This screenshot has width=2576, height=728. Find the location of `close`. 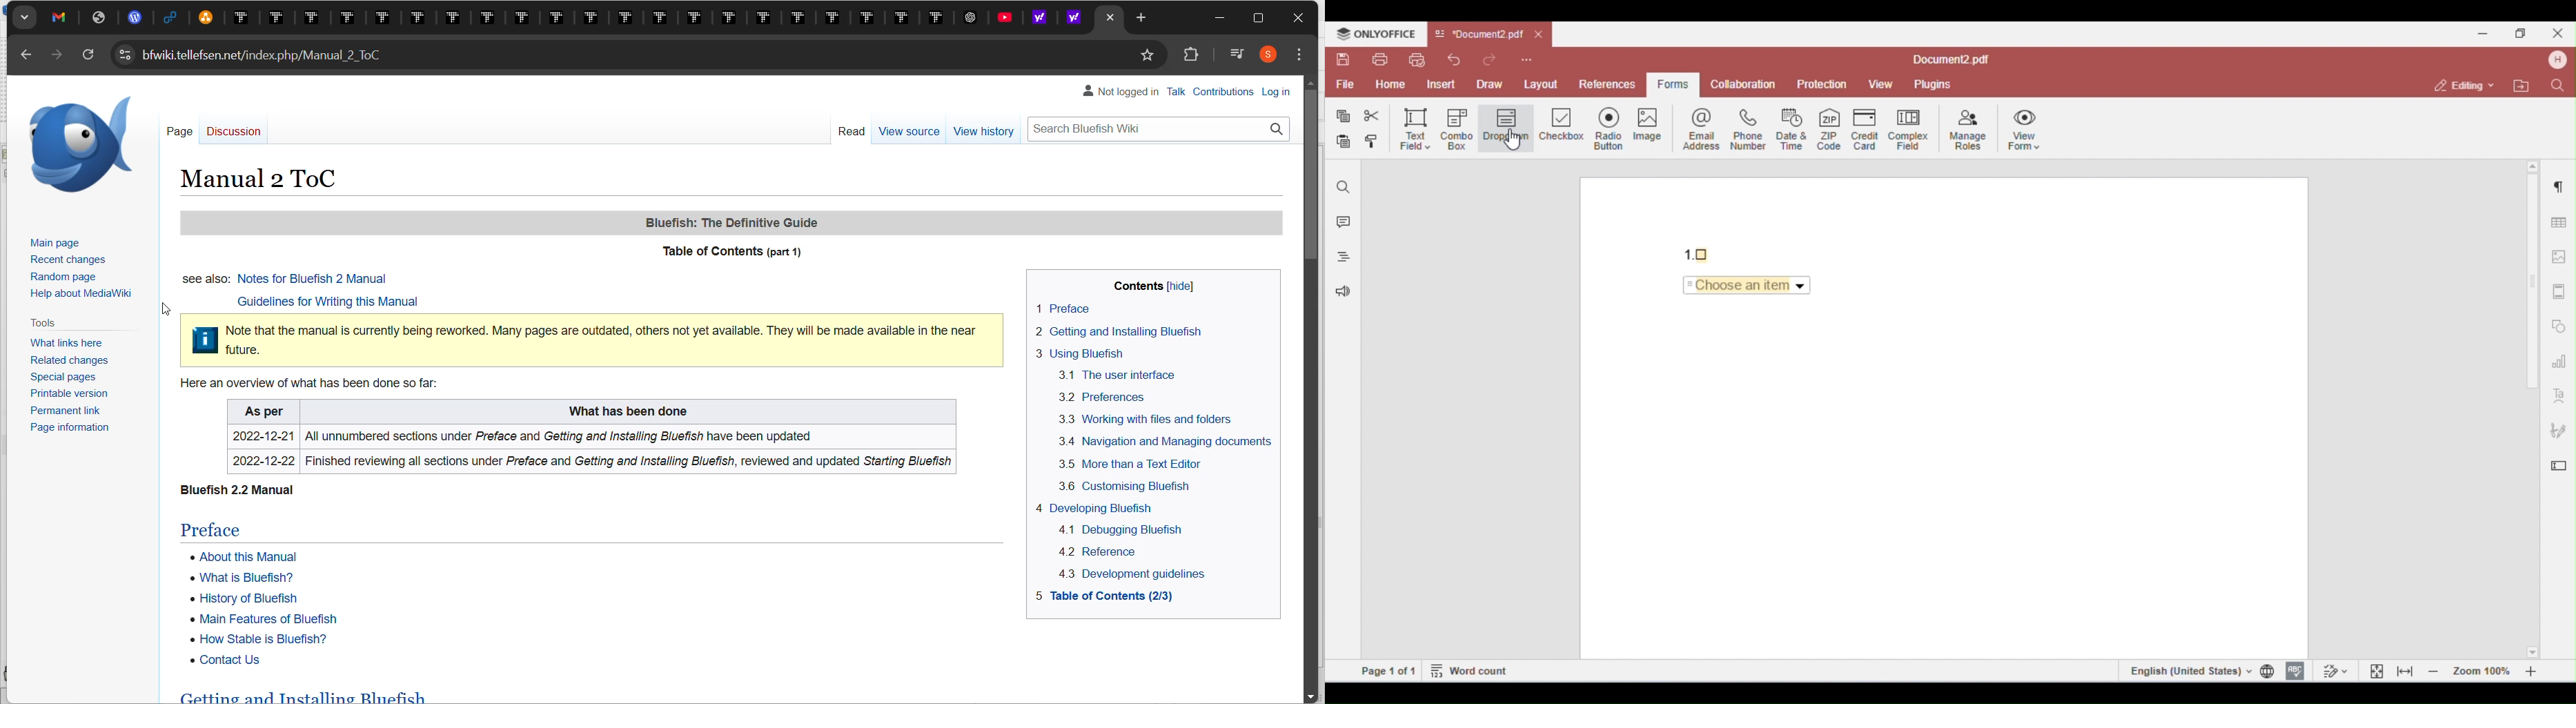

close is located at coordinates (1298, 19).